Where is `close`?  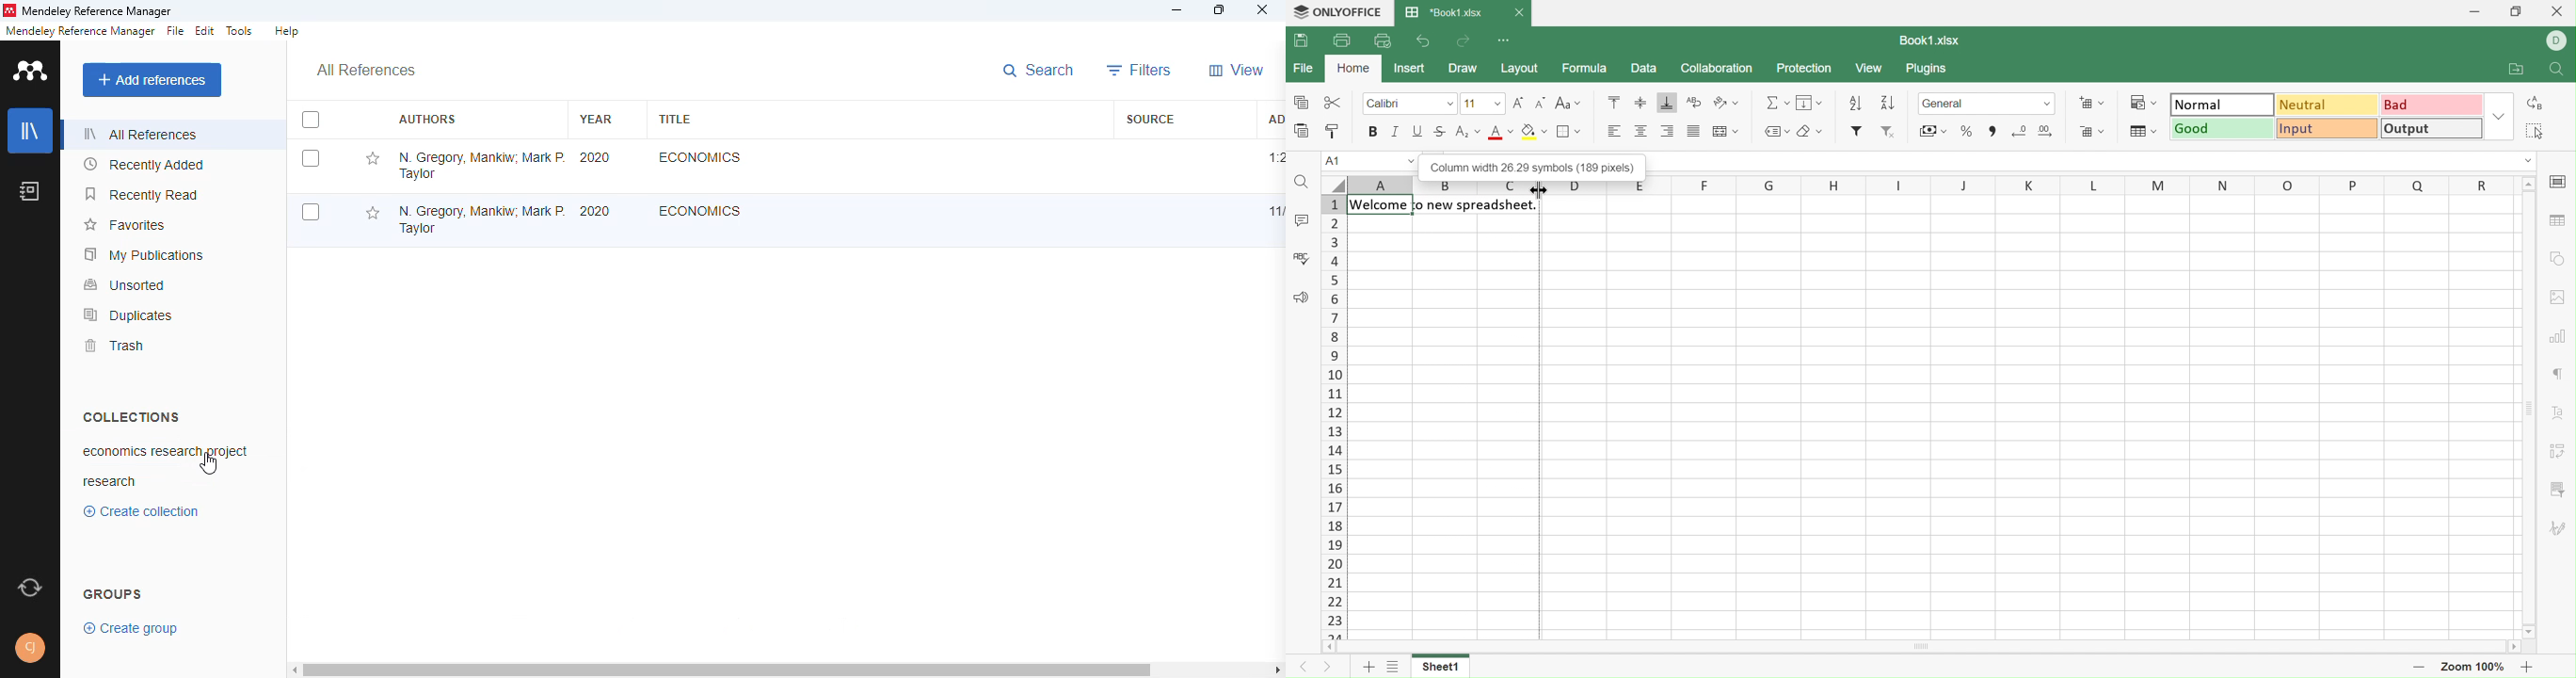 close is located at coordinates (1262, 11).